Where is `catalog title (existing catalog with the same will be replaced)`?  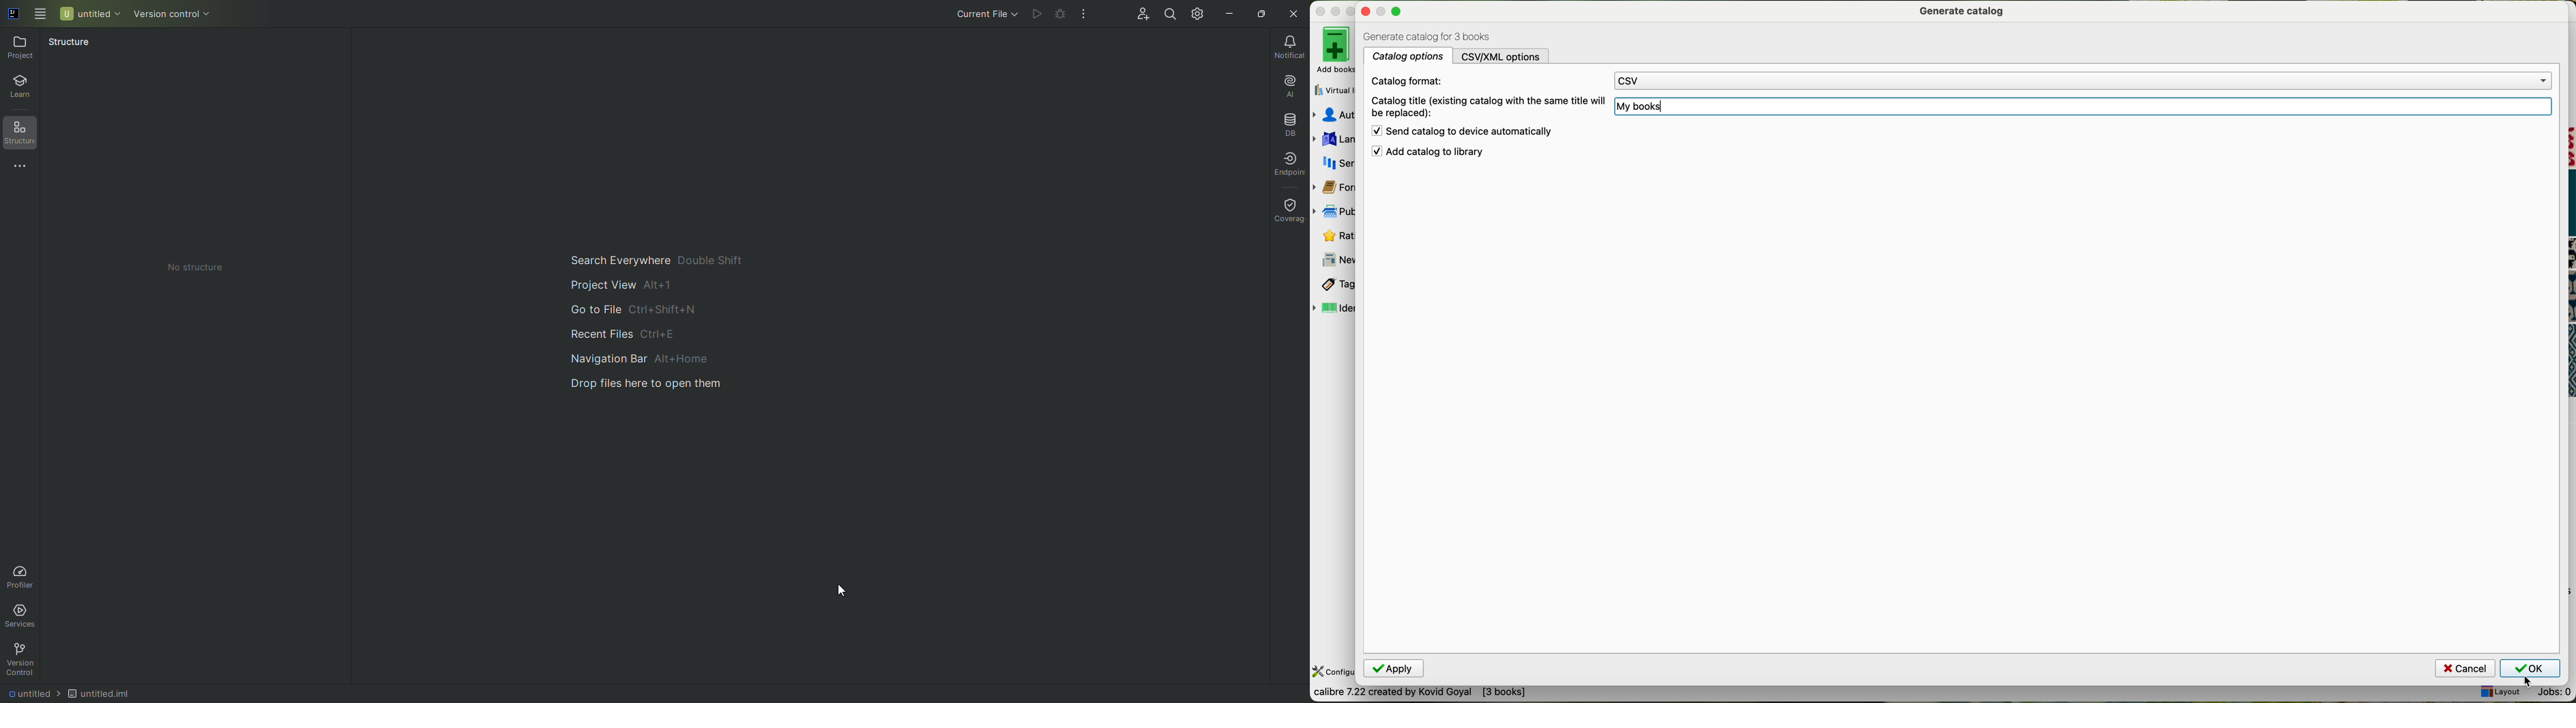
catalog title (existing catalog with the same will be replaced) is located at coordinates (1486, 106).